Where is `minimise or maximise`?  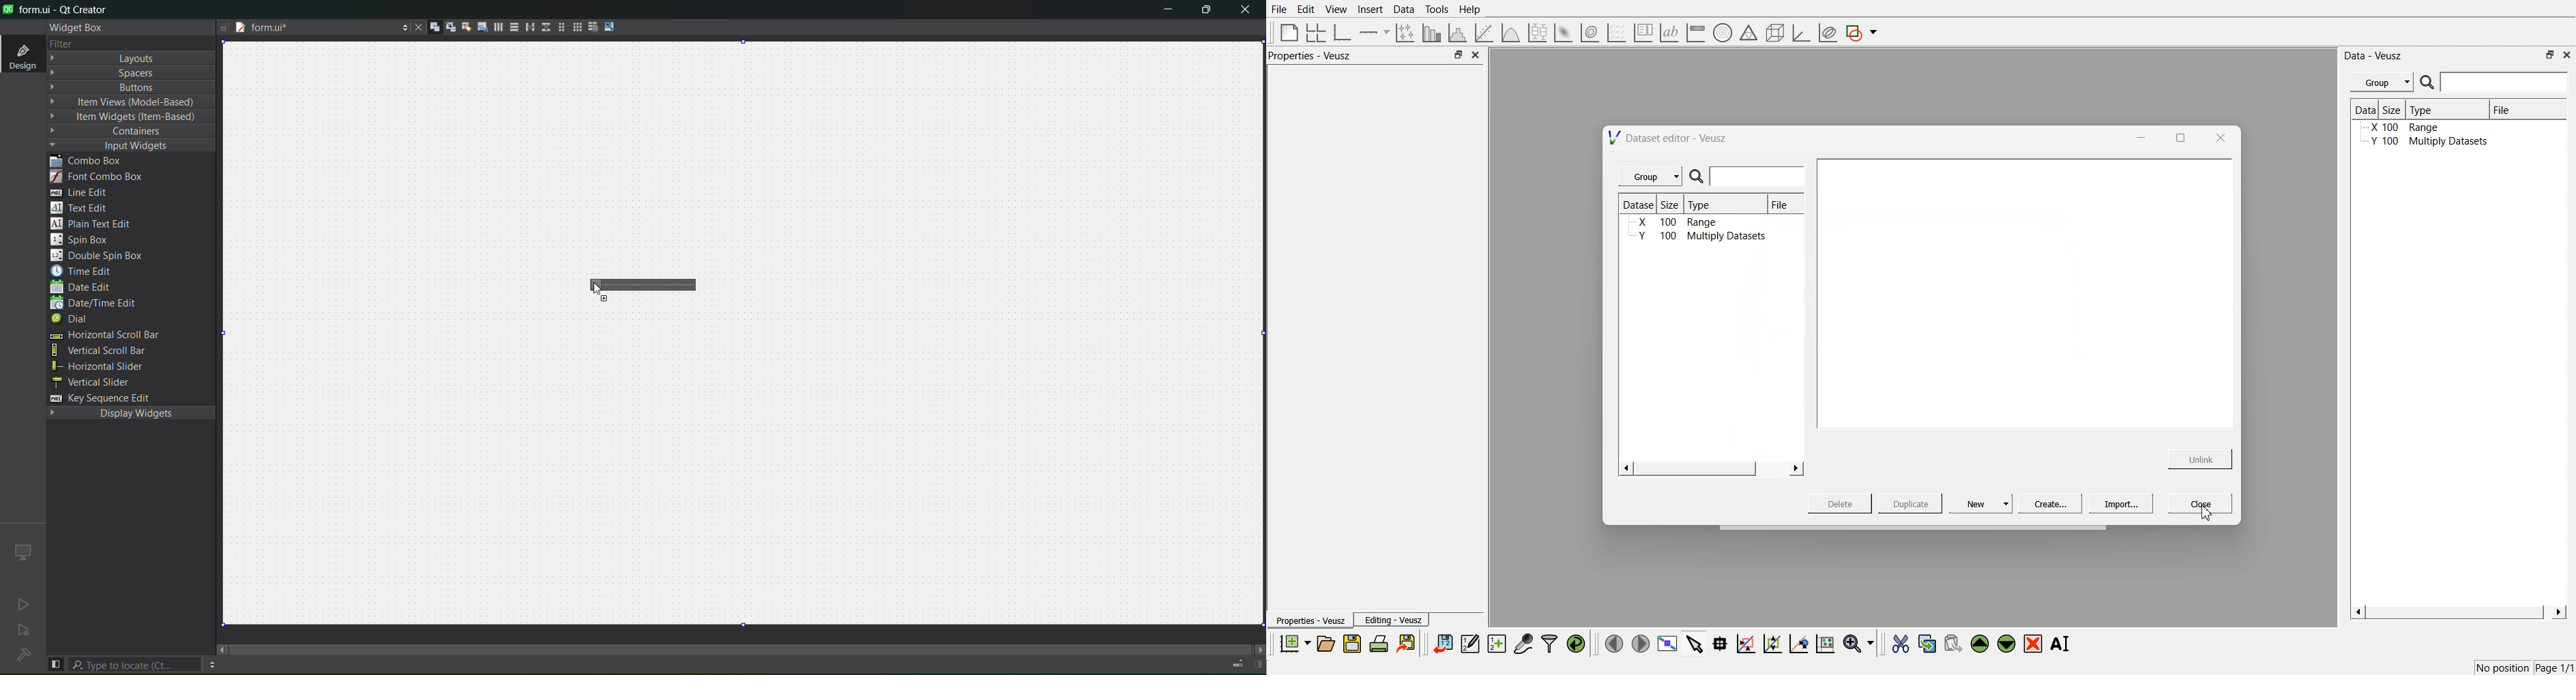 minimise or maximise is located at coordinates (1458, 55).